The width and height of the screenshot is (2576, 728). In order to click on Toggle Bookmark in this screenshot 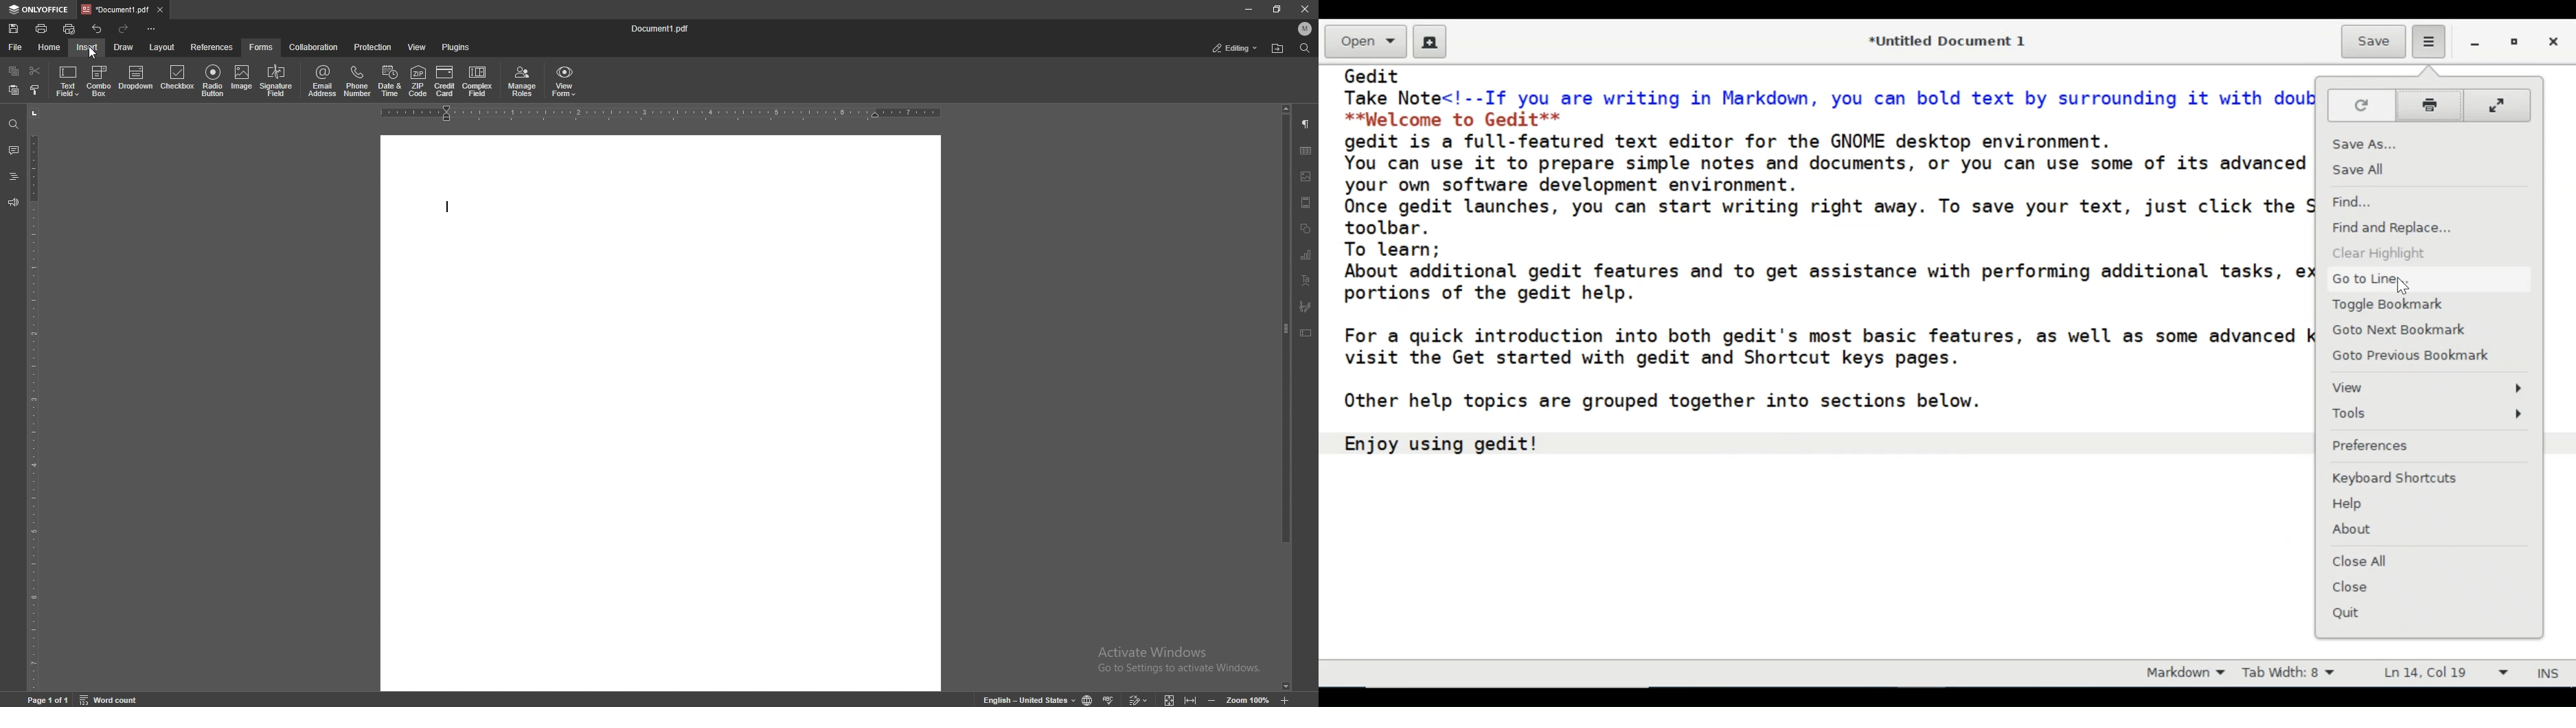, I will do `click(2394, 304)`.